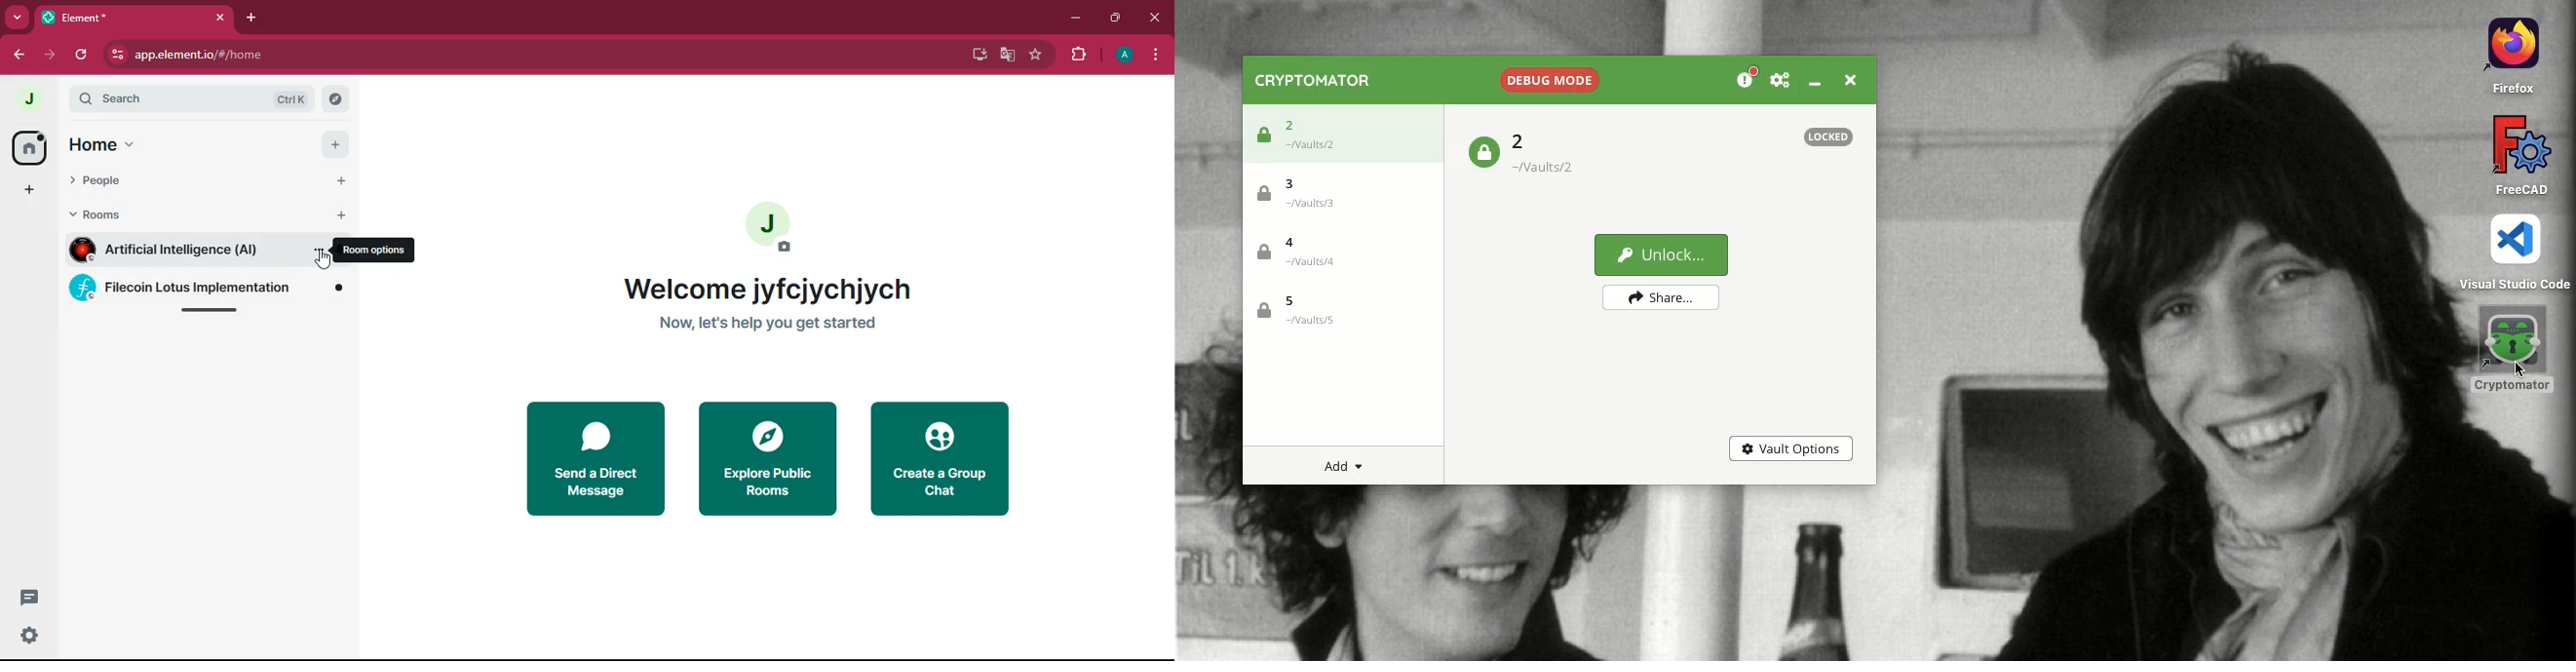 The width and height of the screenshot is (2576, 672). Describe the element at coordinates (768, 462) in the screenshot. I see `explore public rooms` at that location.